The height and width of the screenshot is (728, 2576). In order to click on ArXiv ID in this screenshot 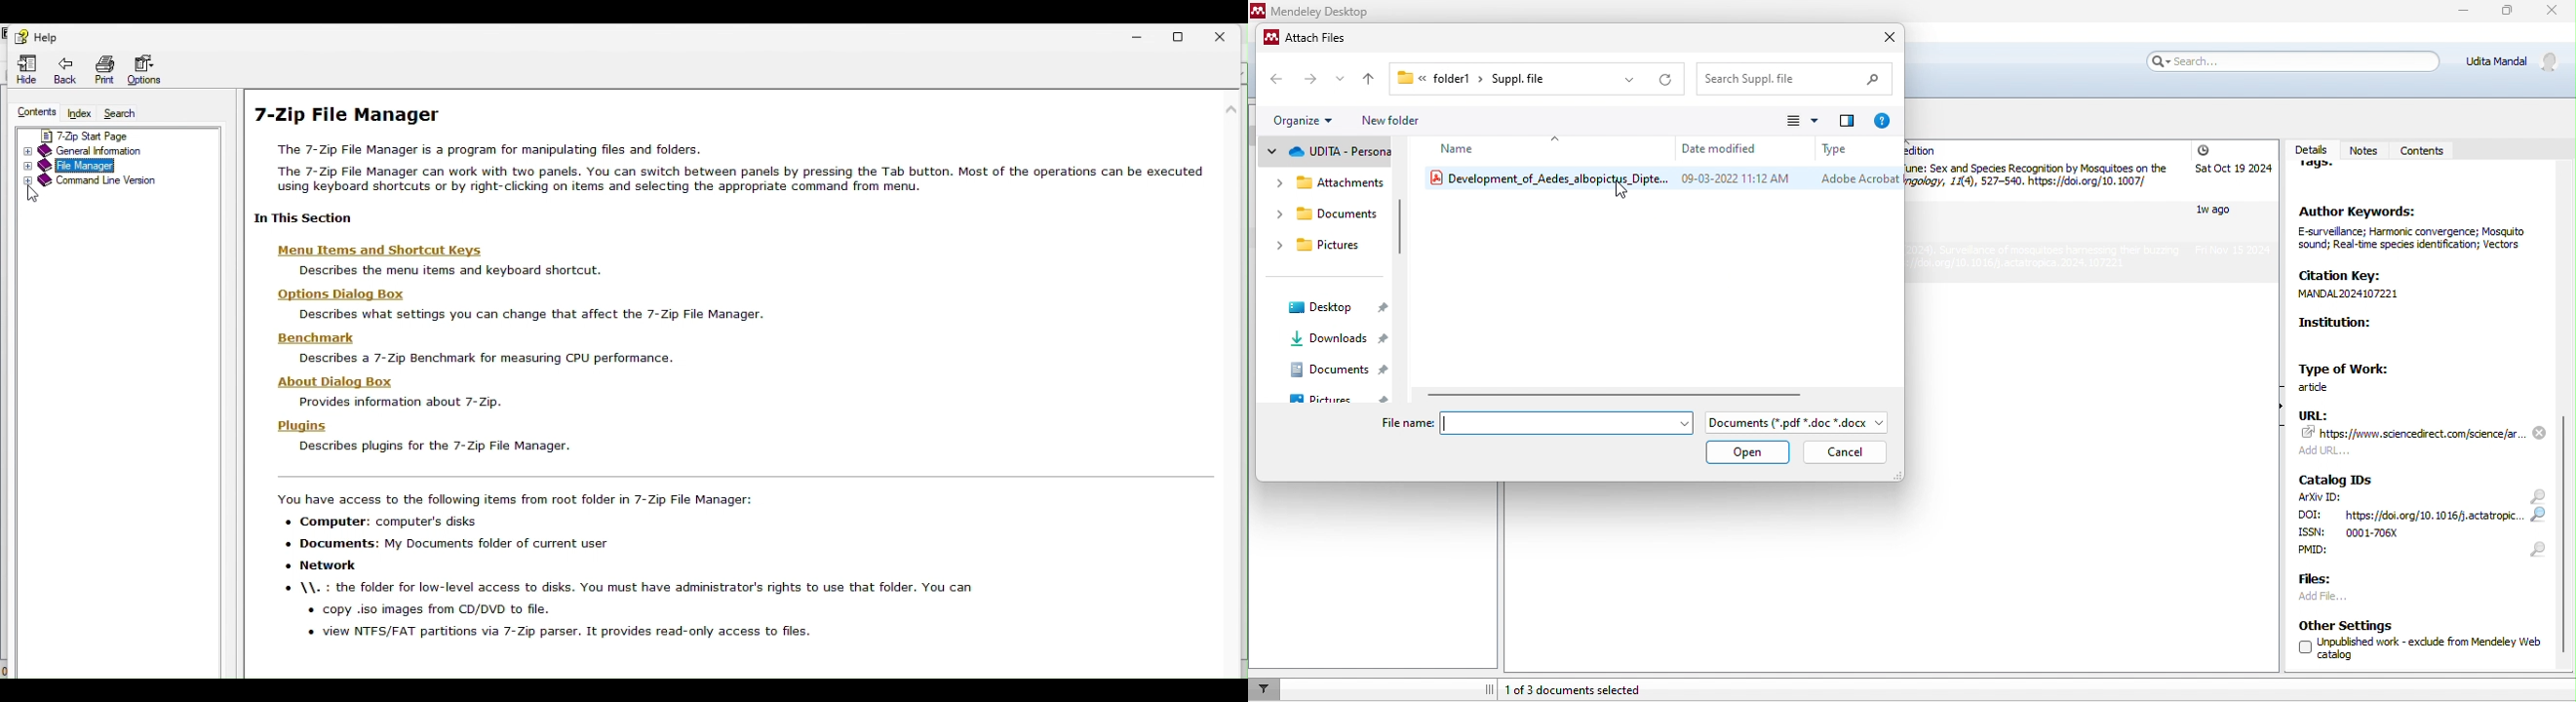, I will do `click(2320, 498)`.